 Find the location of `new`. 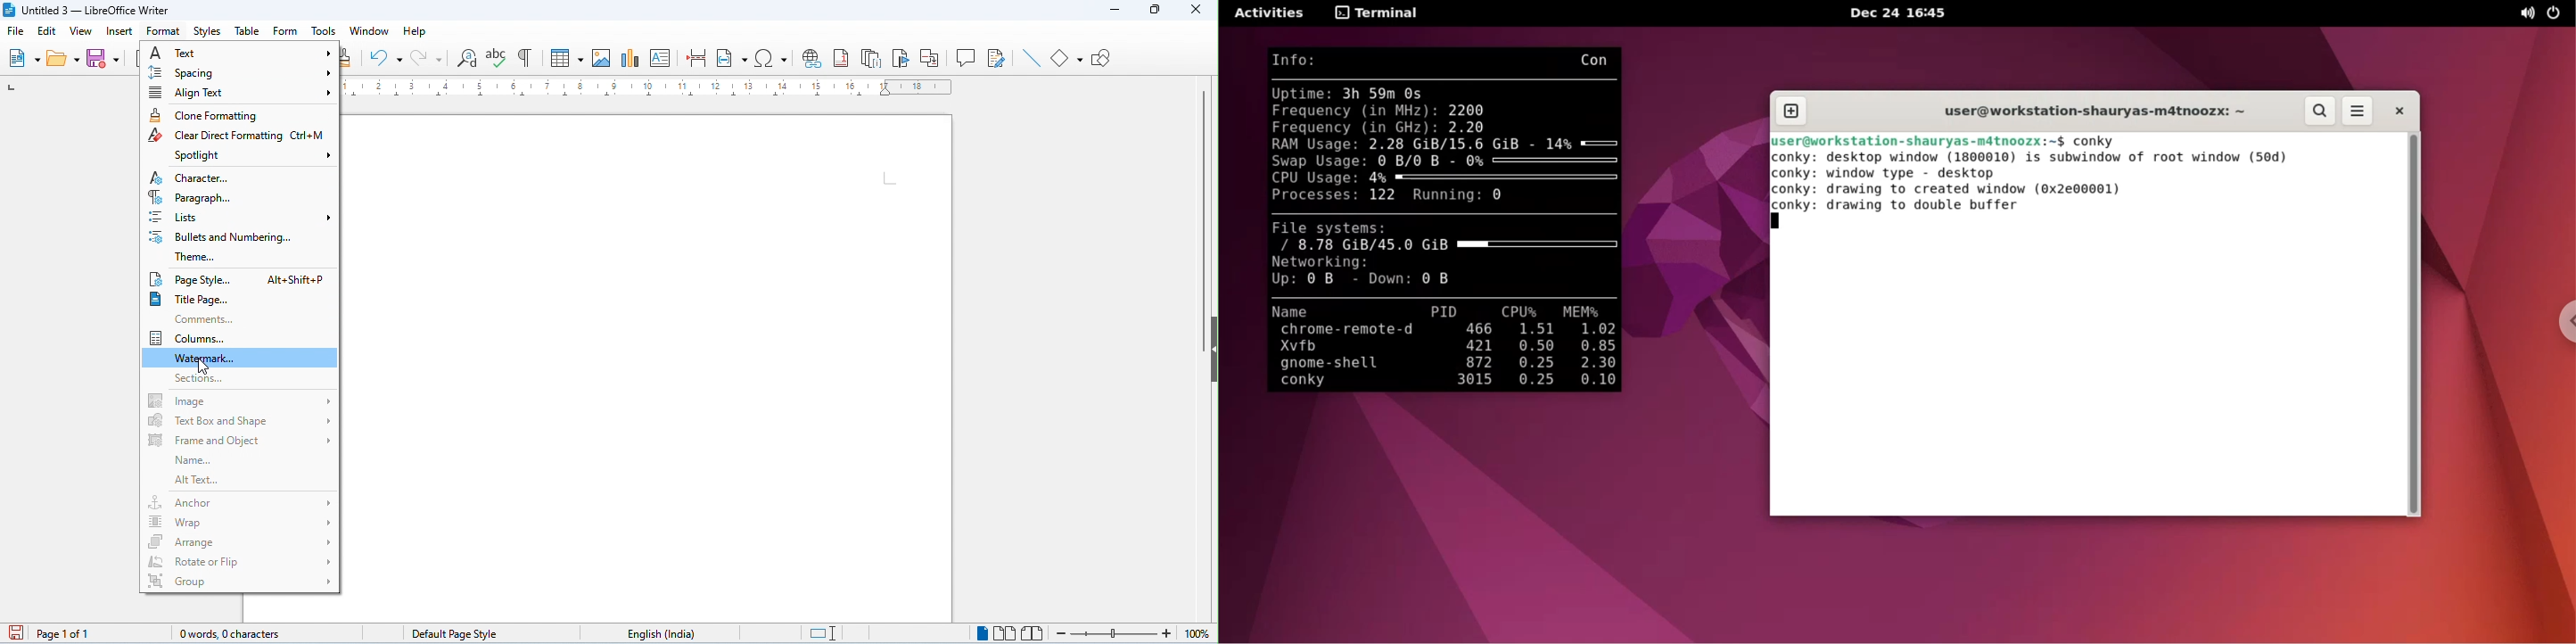

new is located at coordinates (23, 58).